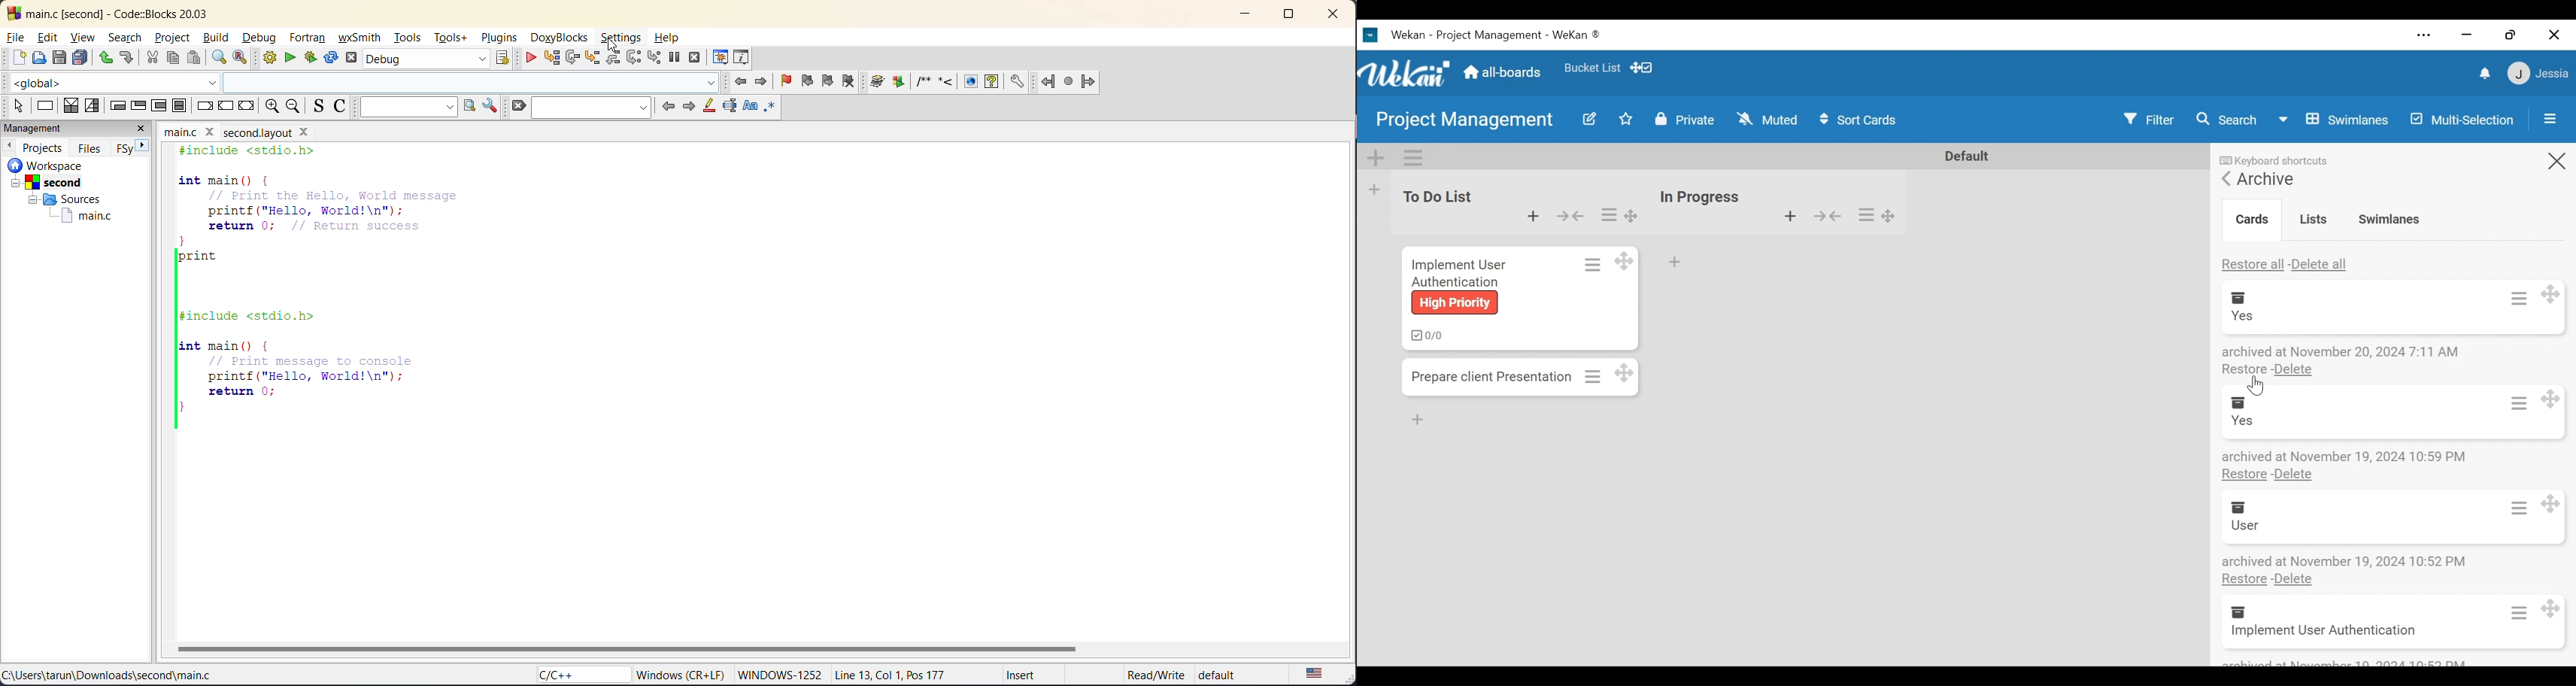 The image size is (2576, 700). What do you see at coordinates (575, 675) in the screenshot?
I see `language` at bounding box center [575, 675].